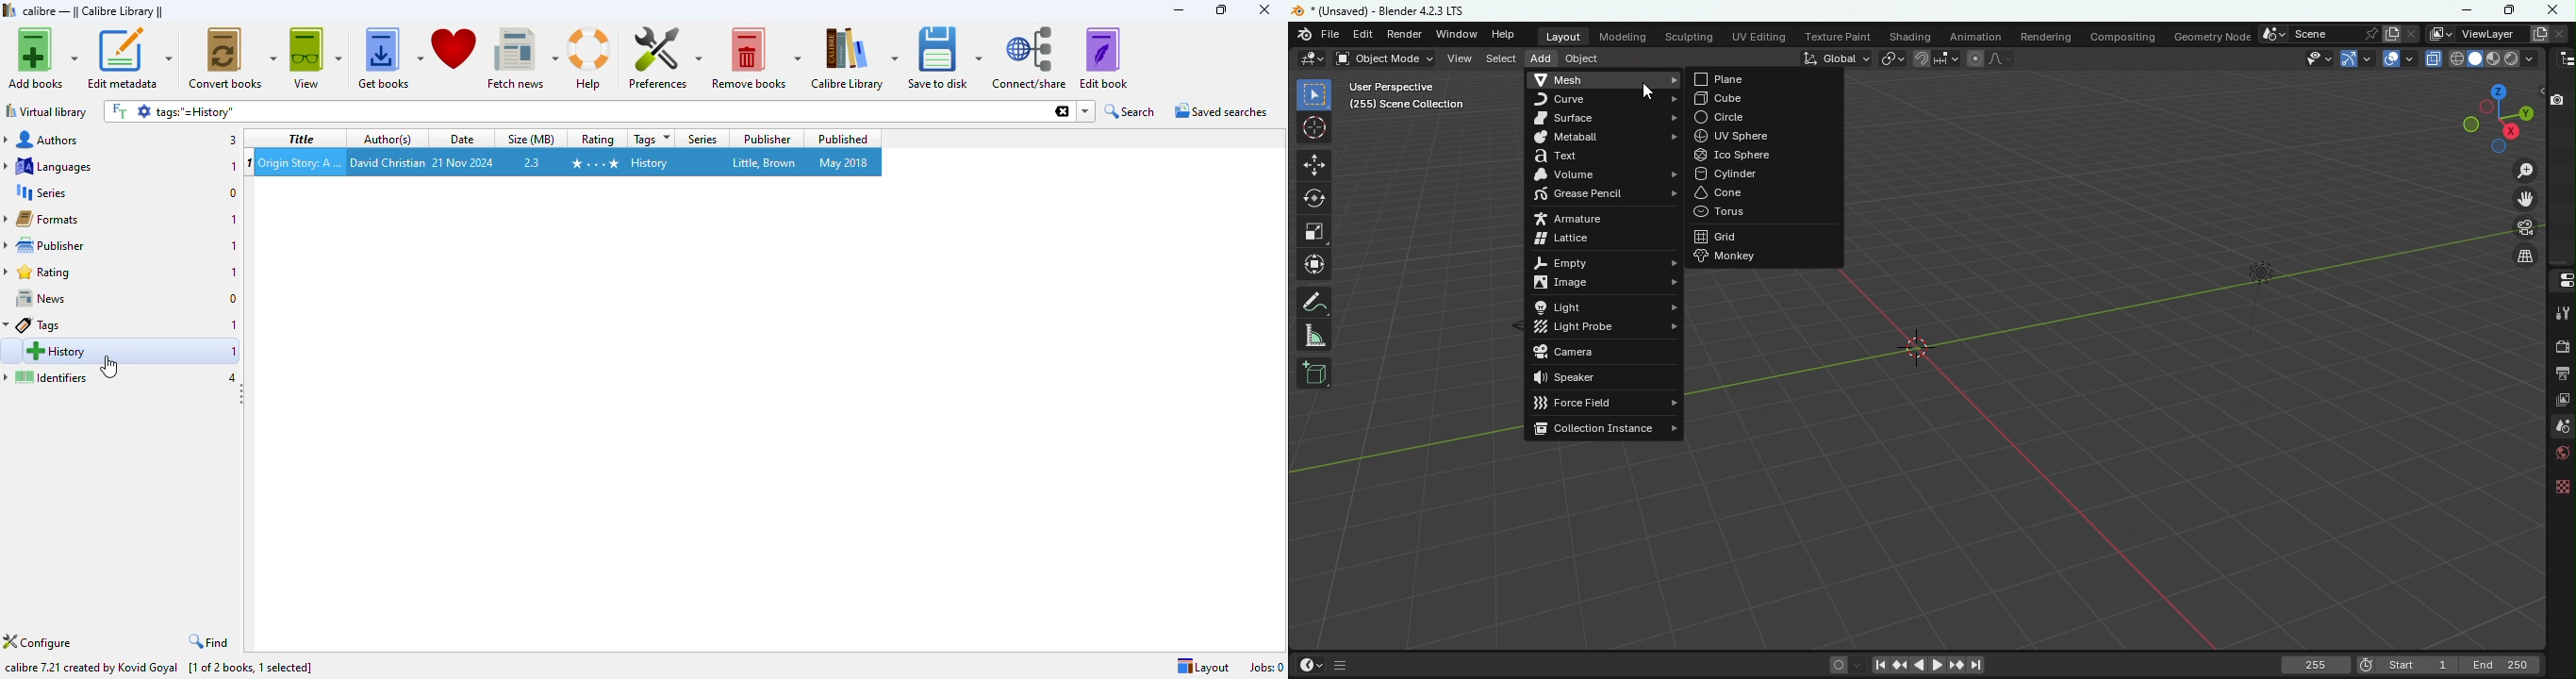  What do you see at coordinates (2526, 111) in the screenshot?
I see `Rotate the scene` at bounding box center [2526, 111].